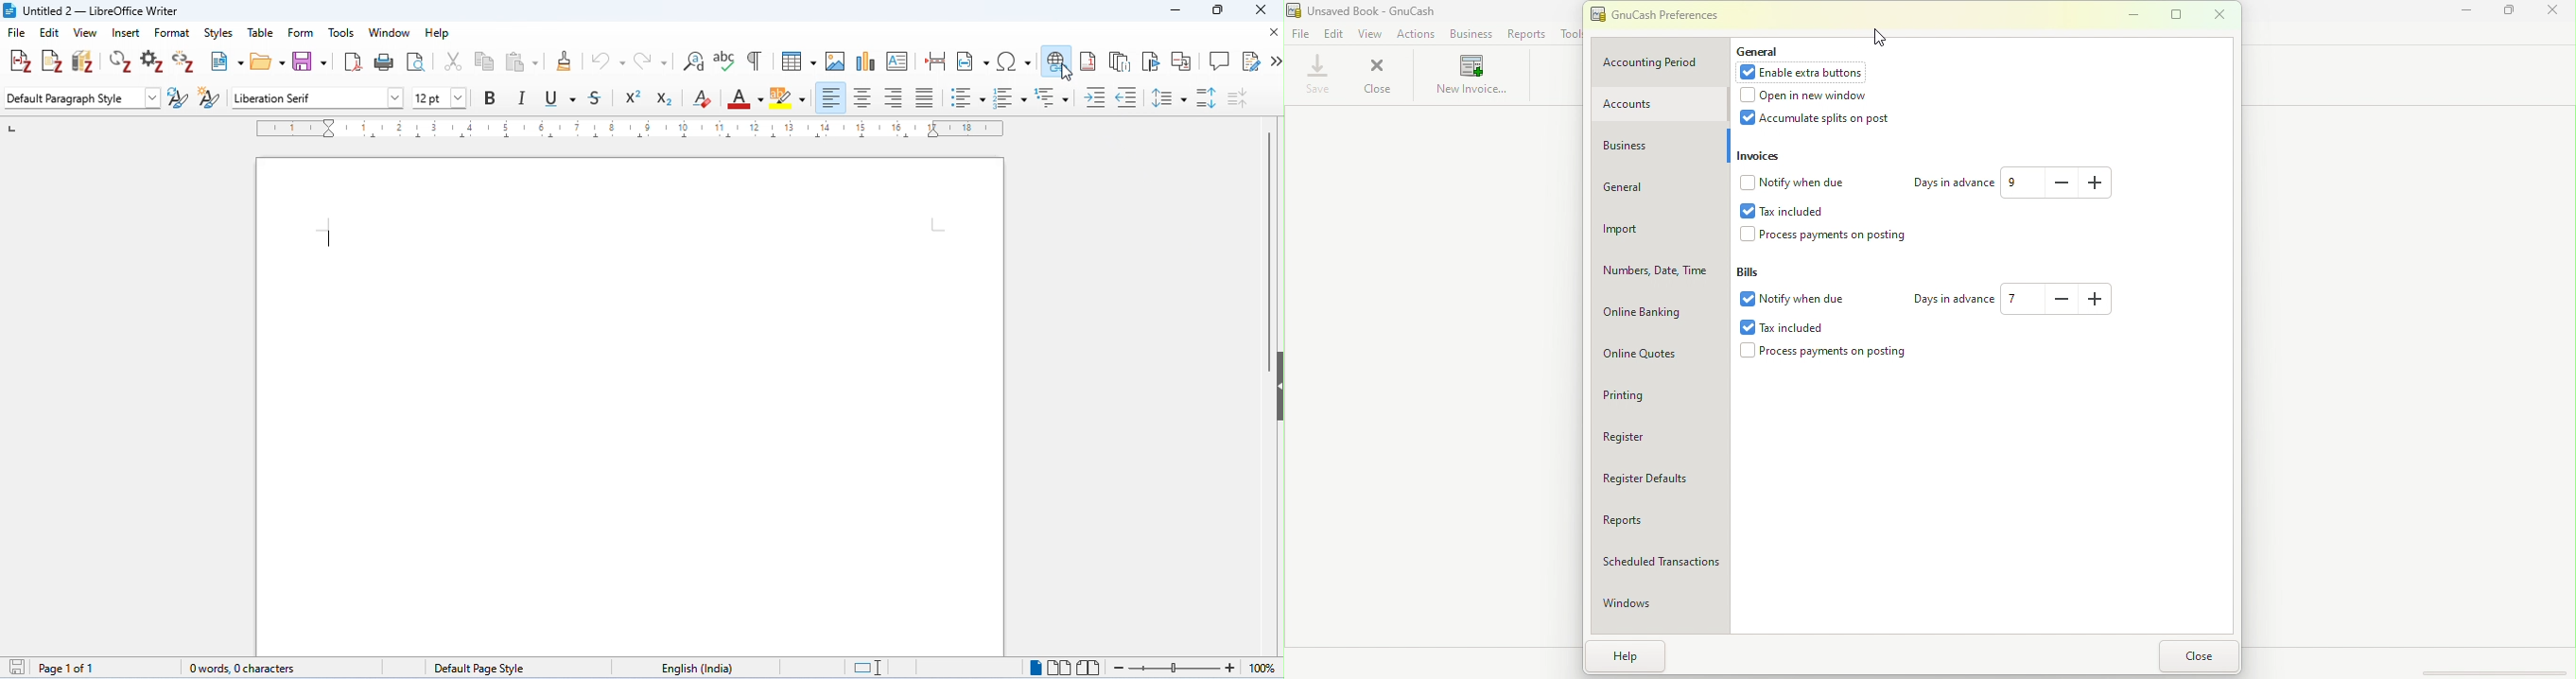 The width and height of the screenshot is (2576, 700). I want to click on cut, so click(453, 60).